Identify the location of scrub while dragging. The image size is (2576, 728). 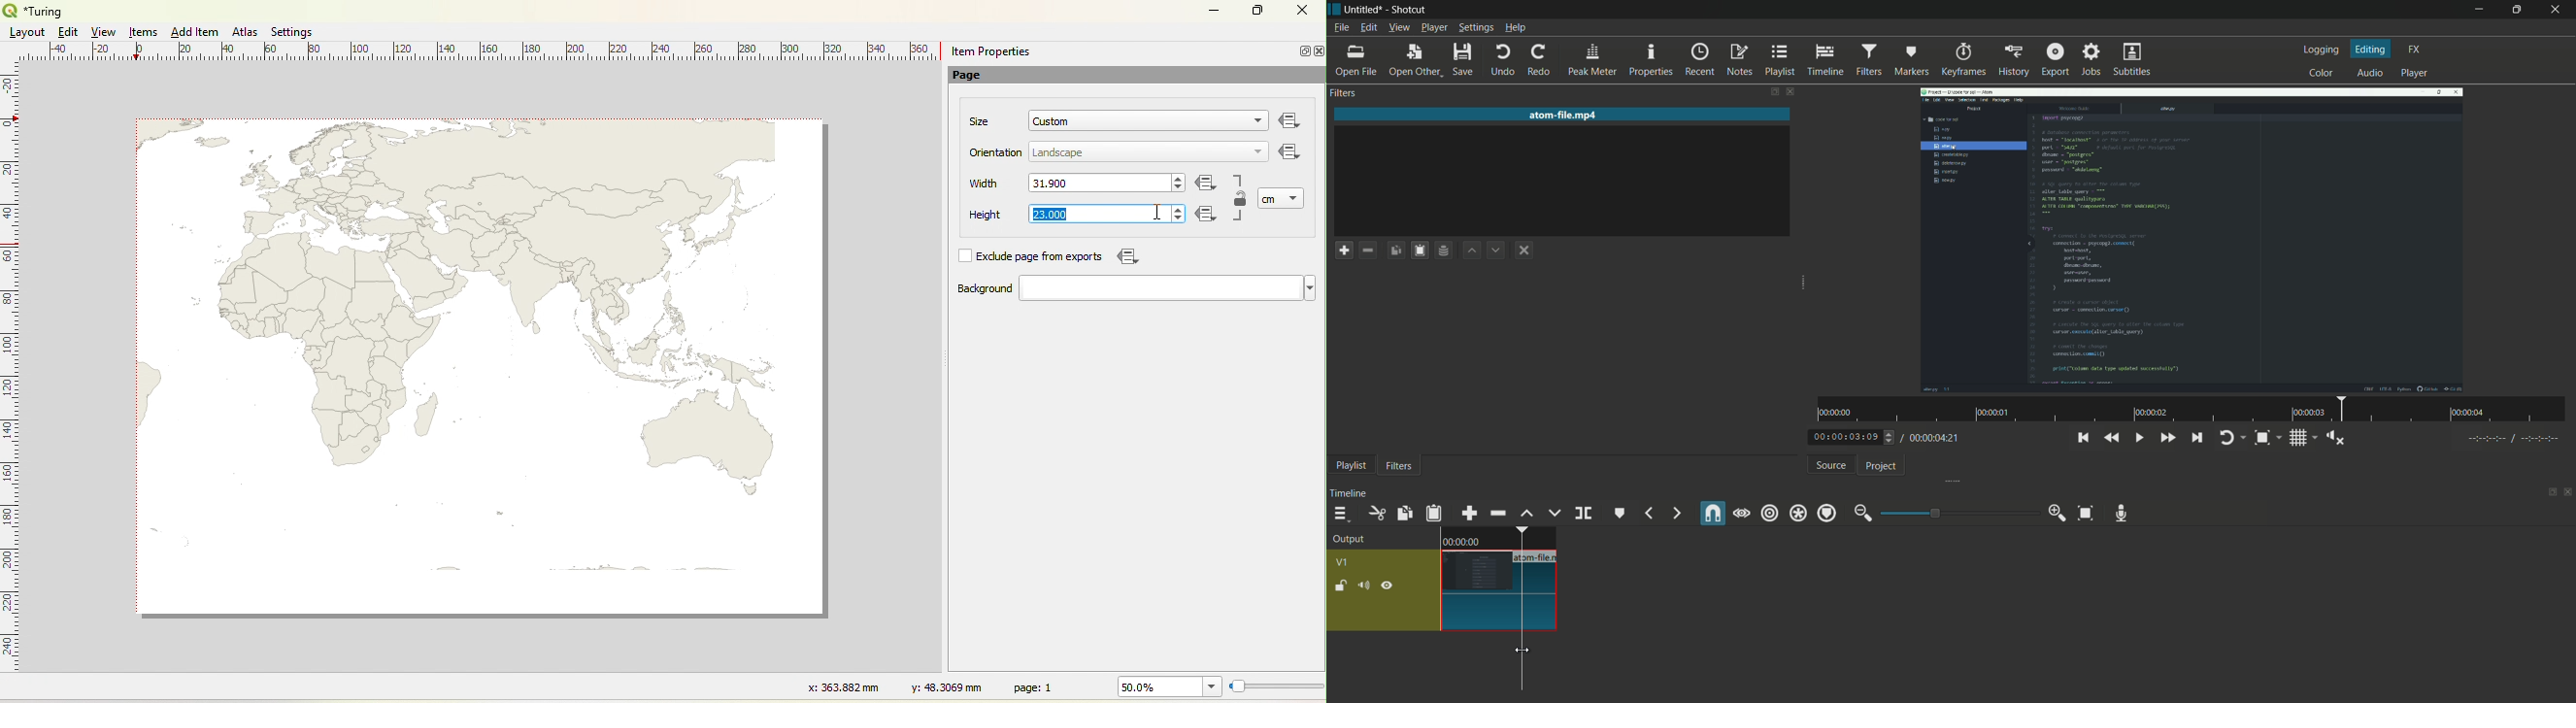
(1741, 514).